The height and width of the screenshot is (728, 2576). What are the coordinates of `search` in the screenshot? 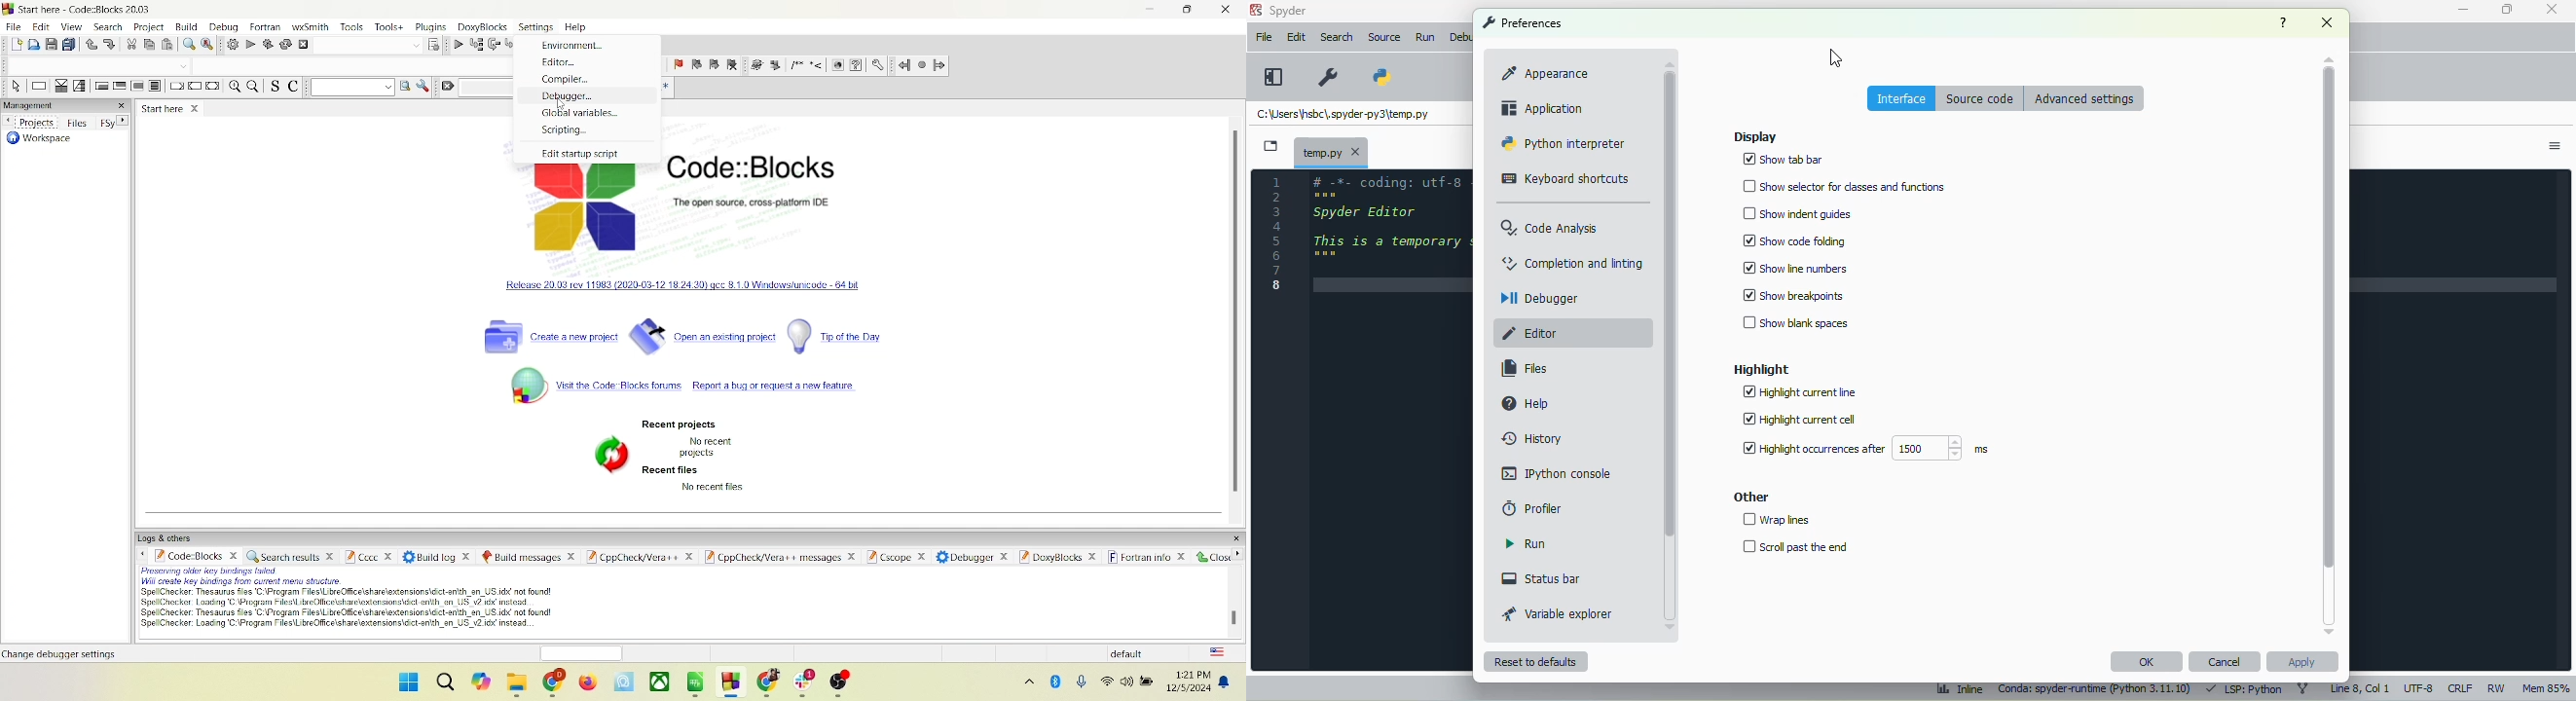 It's located at (1338, 37).